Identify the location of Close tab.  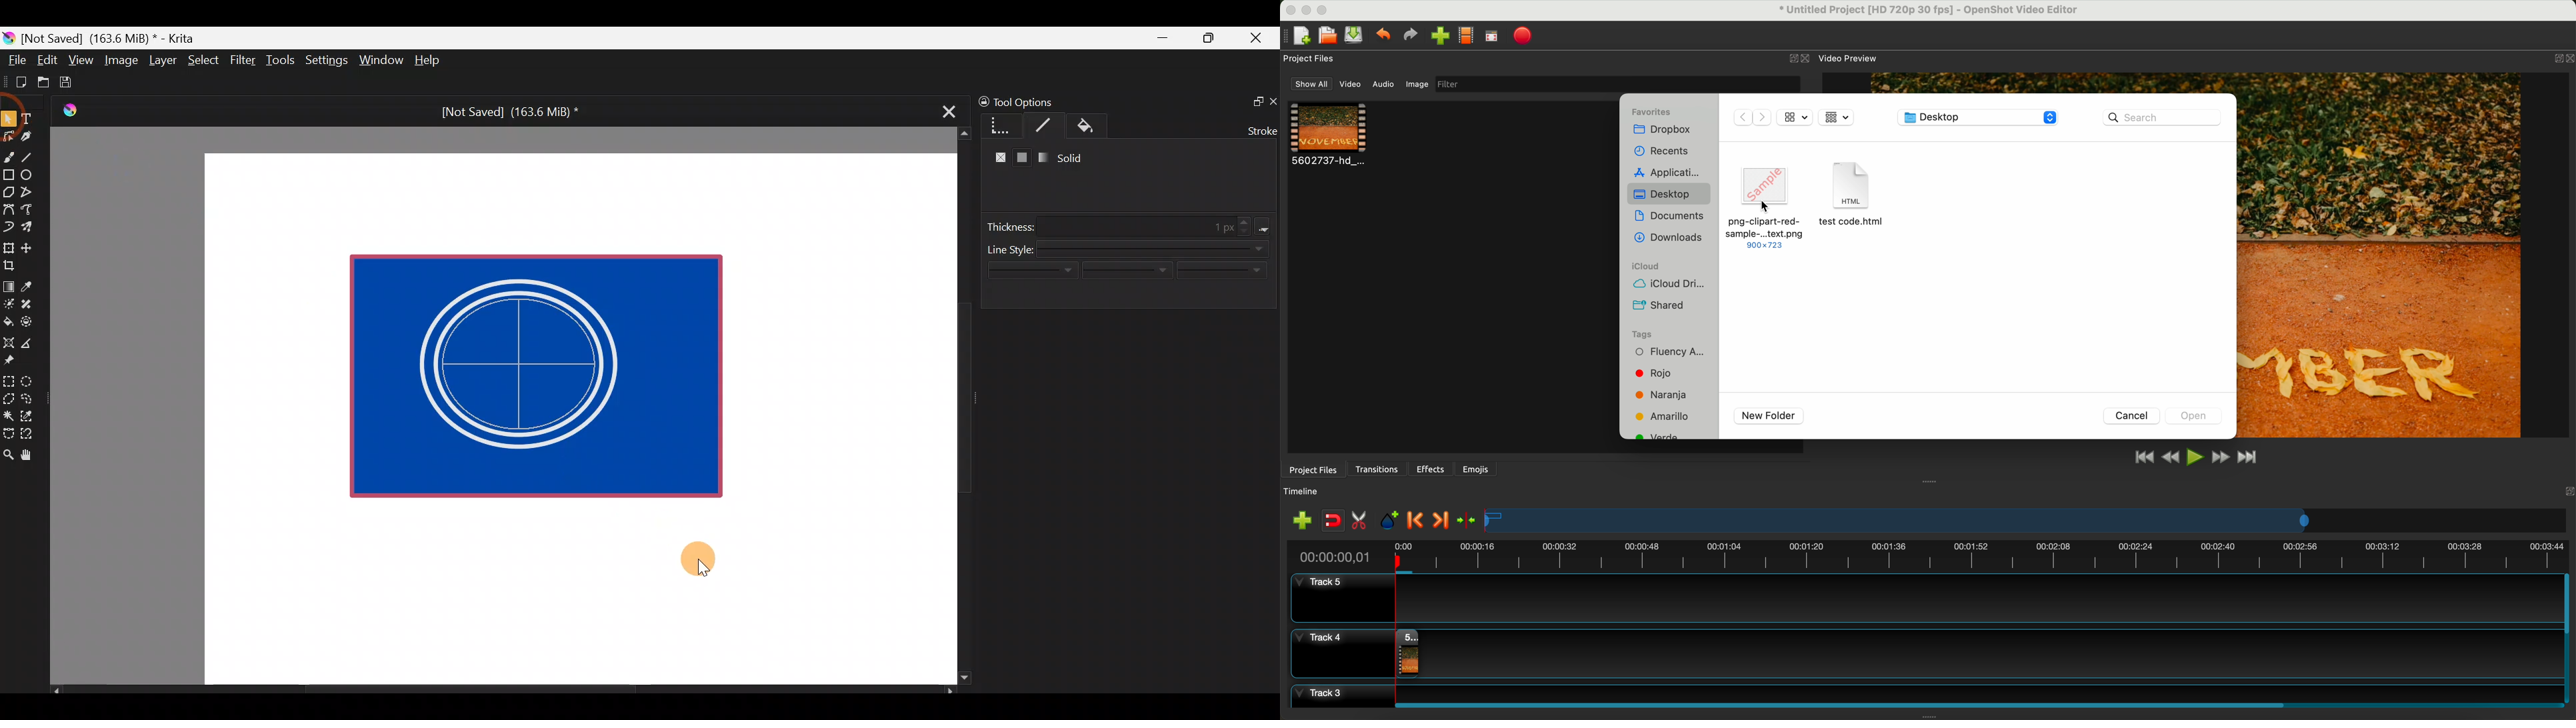
(945, 109).